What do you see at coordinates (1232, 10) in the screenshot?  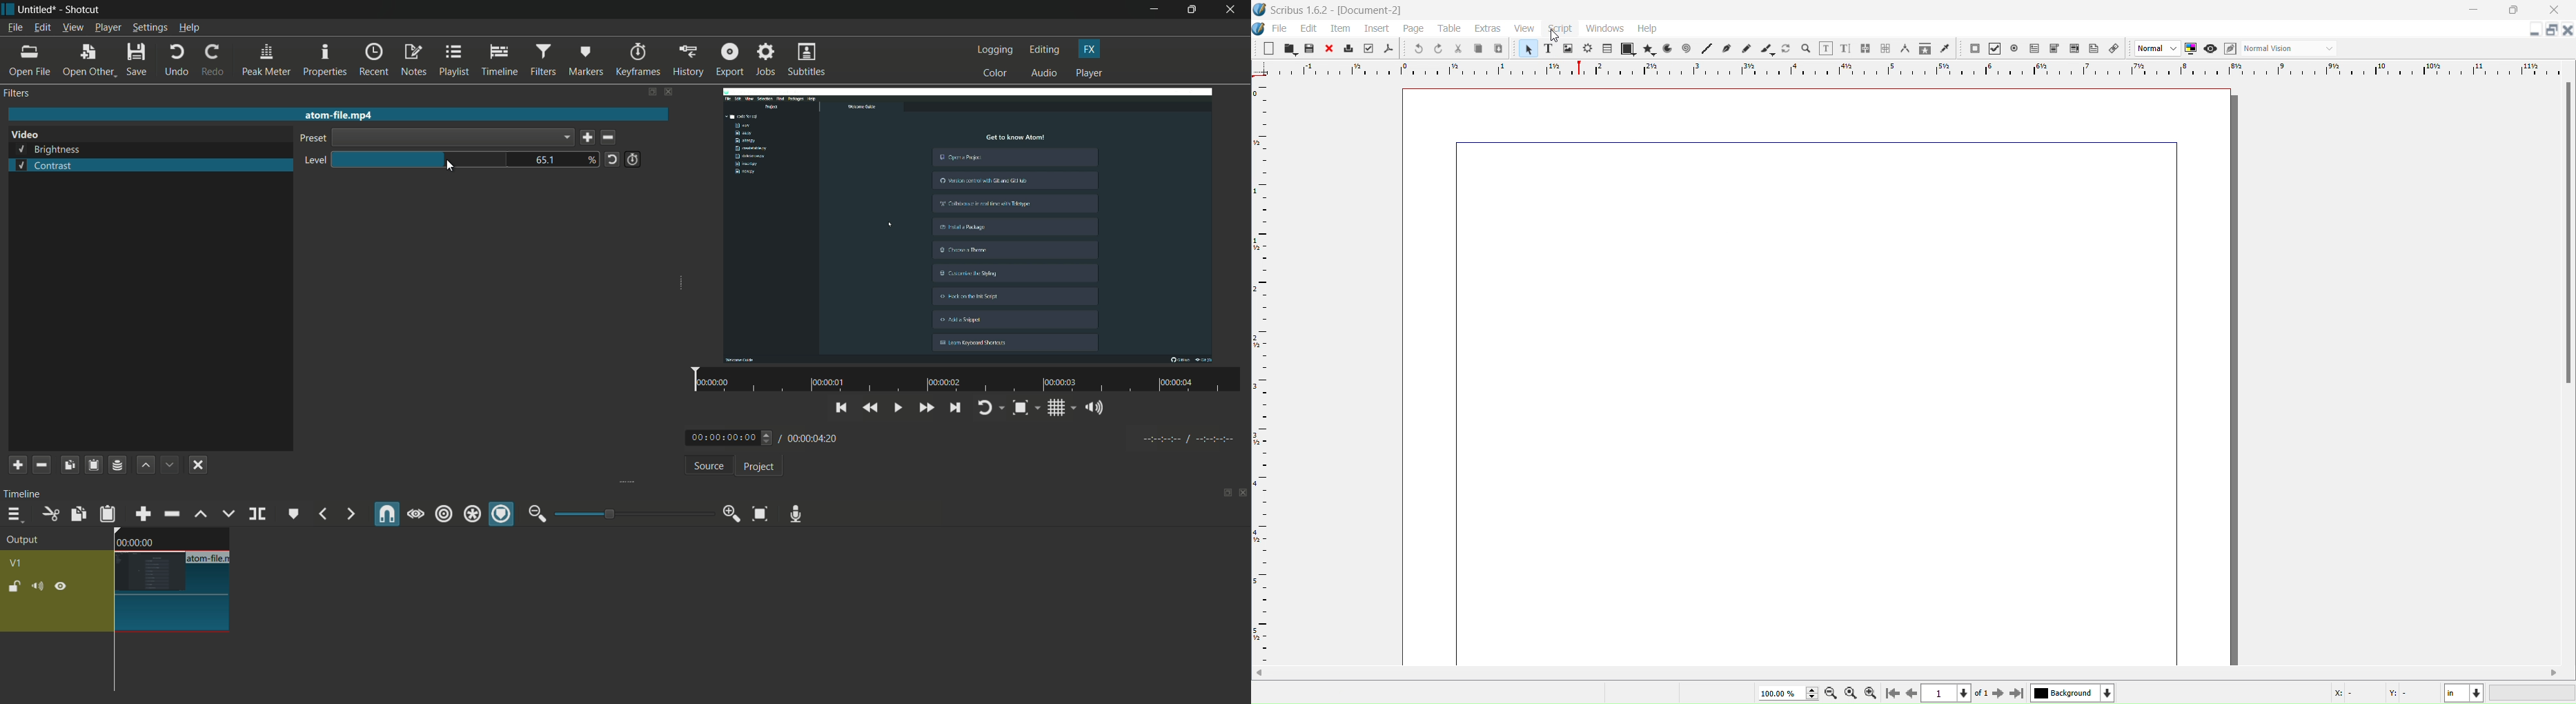 I see `close app` at bounding box center [1232, 10].